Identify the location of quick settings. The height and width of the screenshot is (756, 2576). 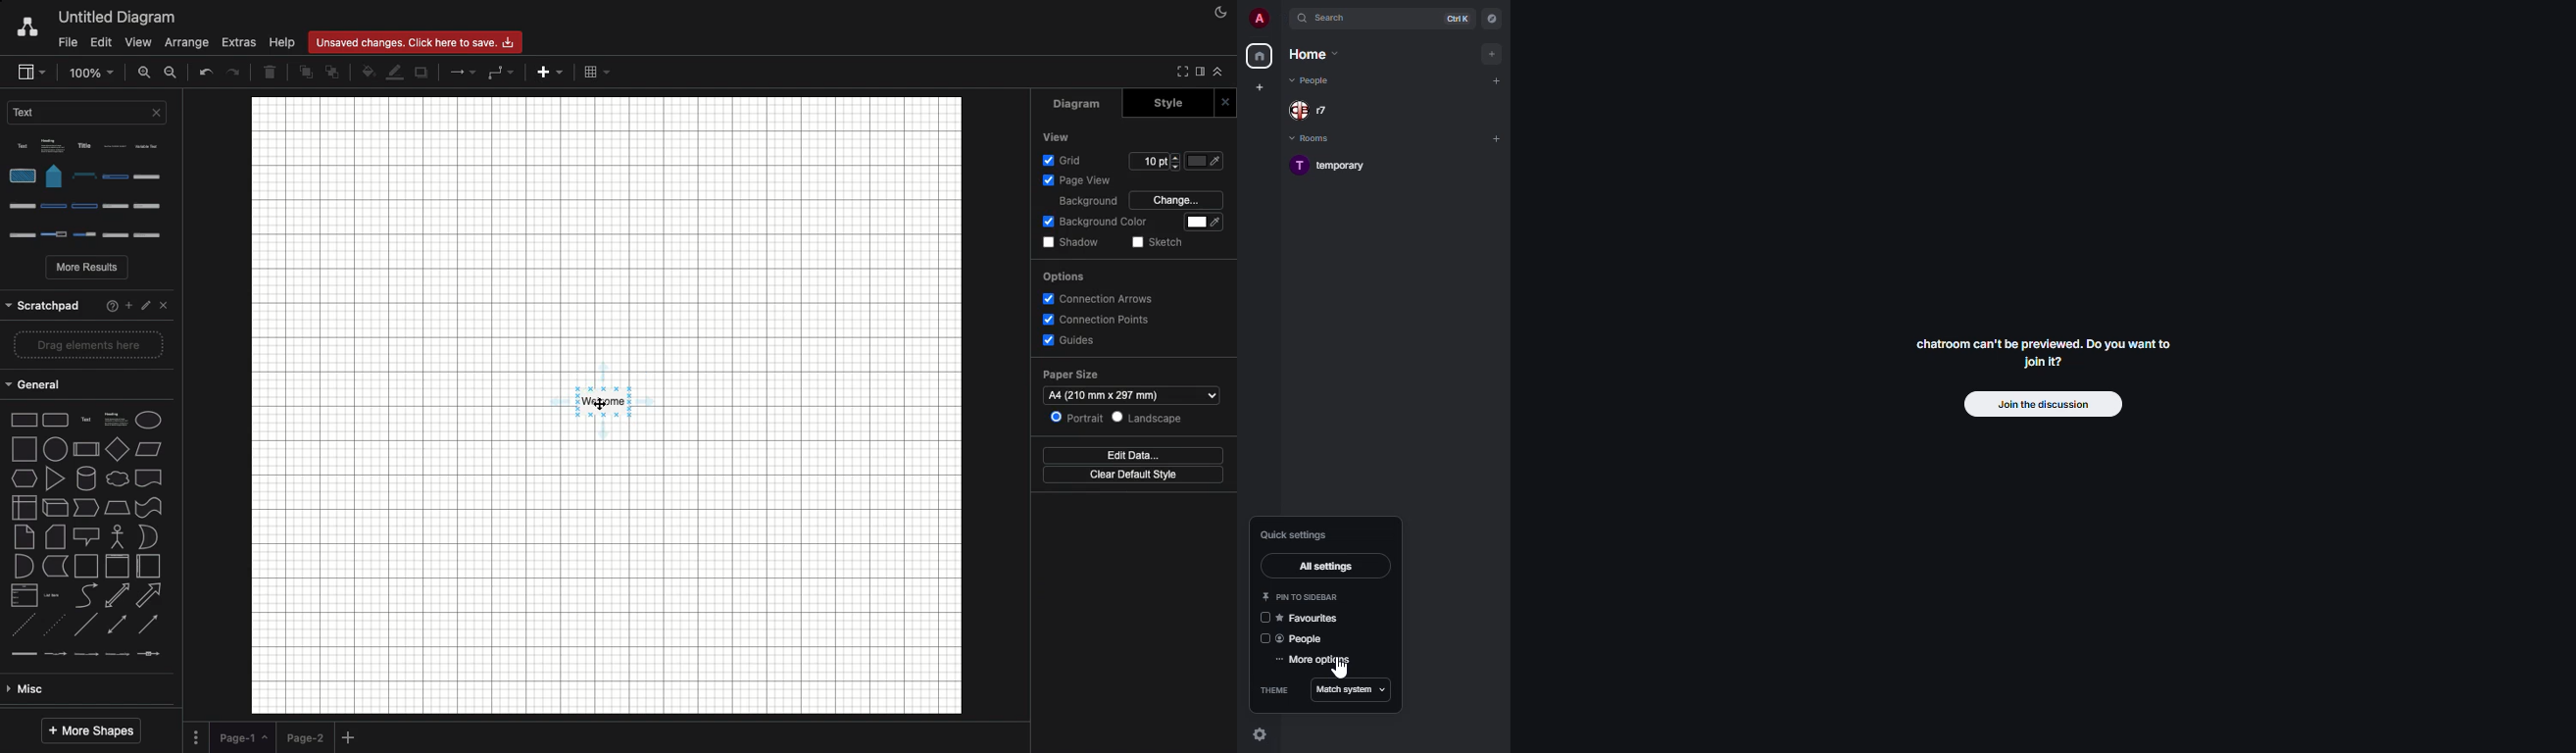
(1294, 533).